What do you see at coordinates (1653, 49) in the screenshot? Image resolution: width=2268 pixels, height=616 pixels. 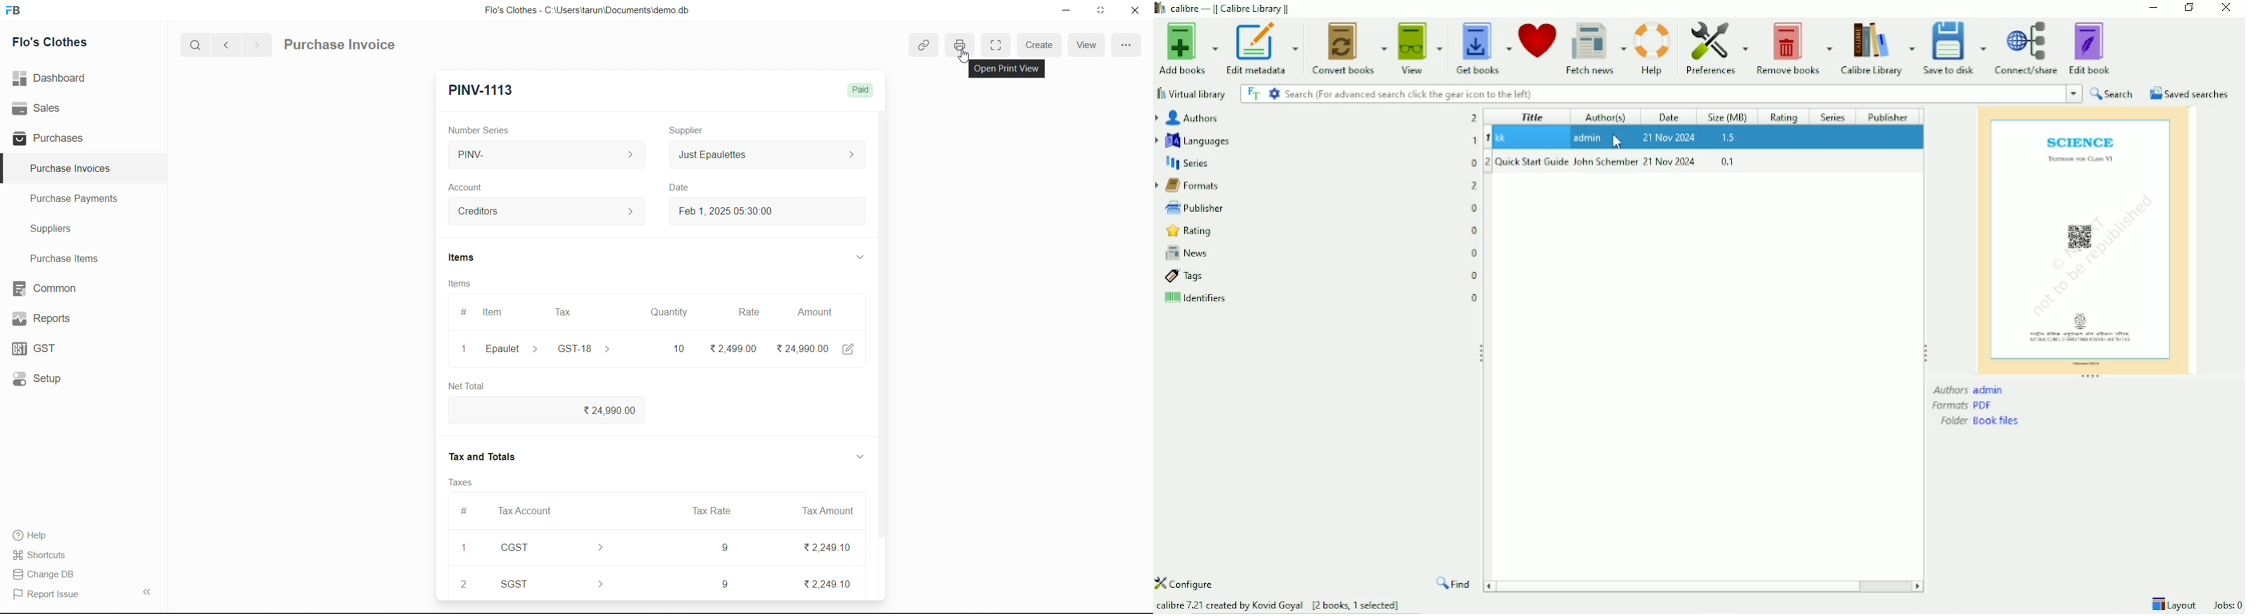 I see `Help` at bounding box center [1653, 49].